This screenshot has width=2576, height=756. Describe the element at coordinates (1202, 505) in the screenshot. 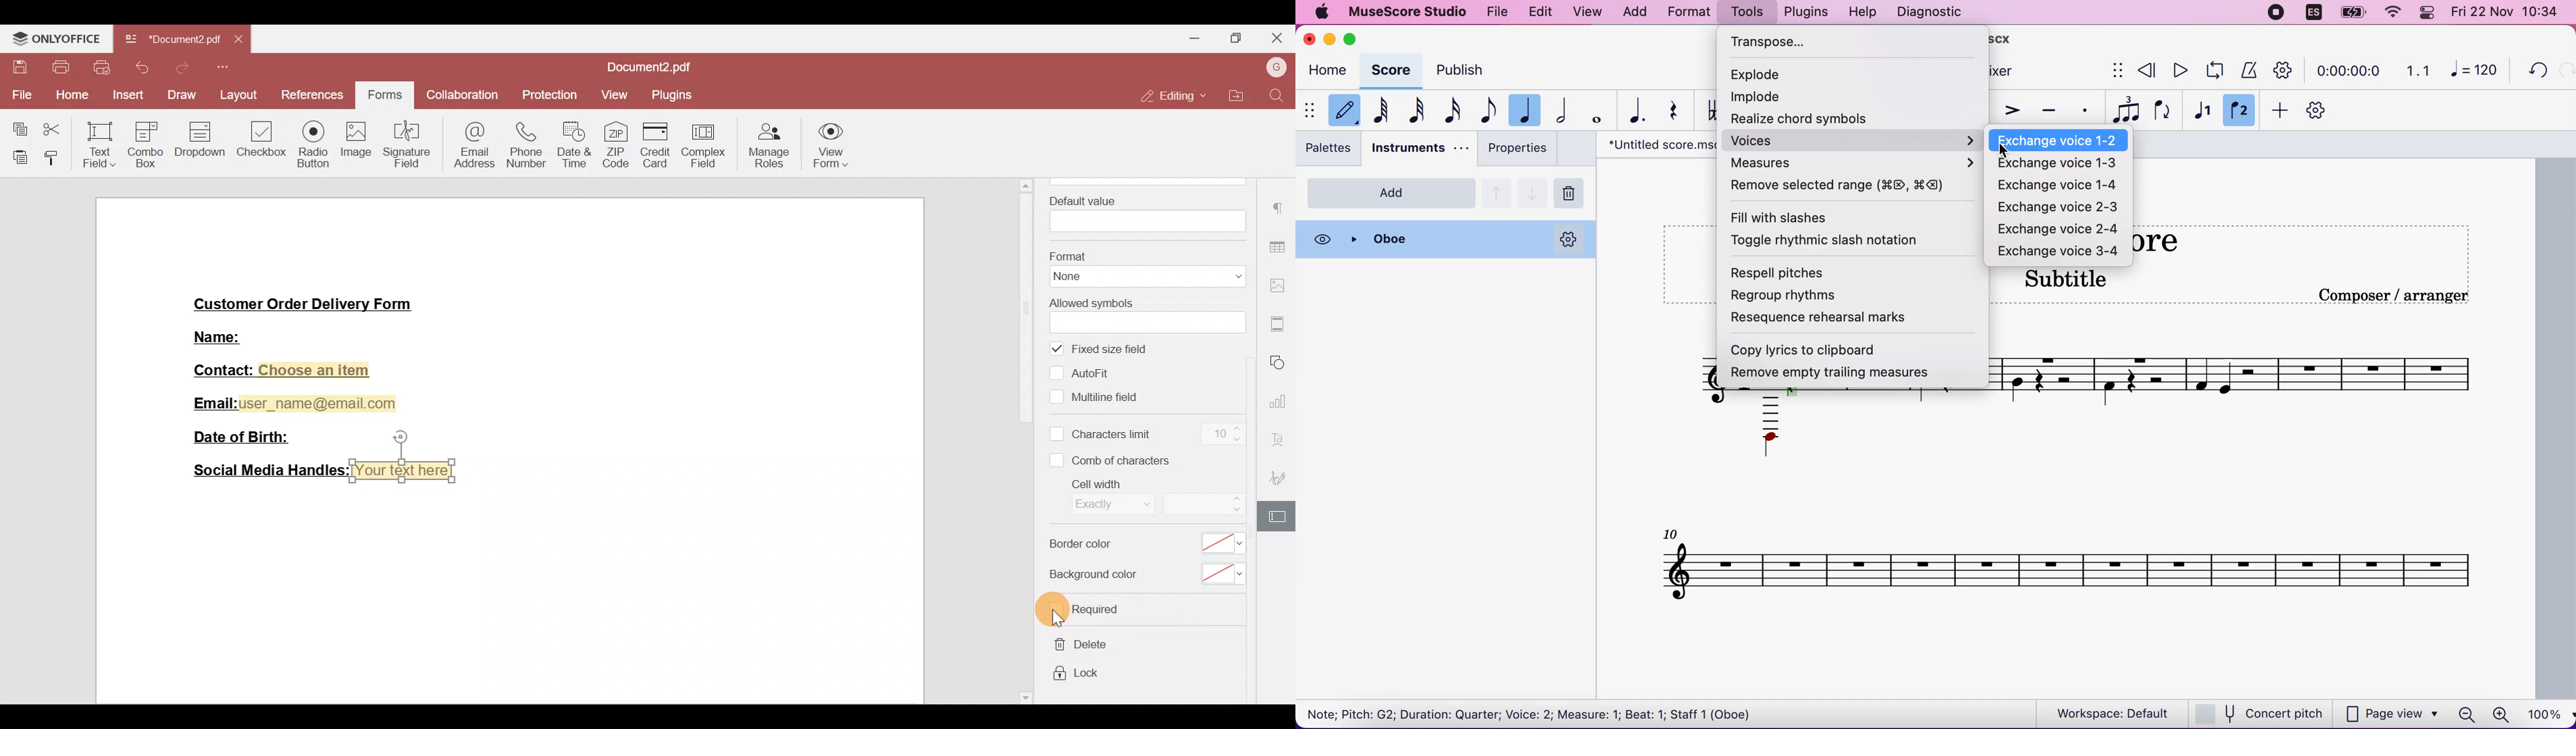

I see `Cell width size` at that location.